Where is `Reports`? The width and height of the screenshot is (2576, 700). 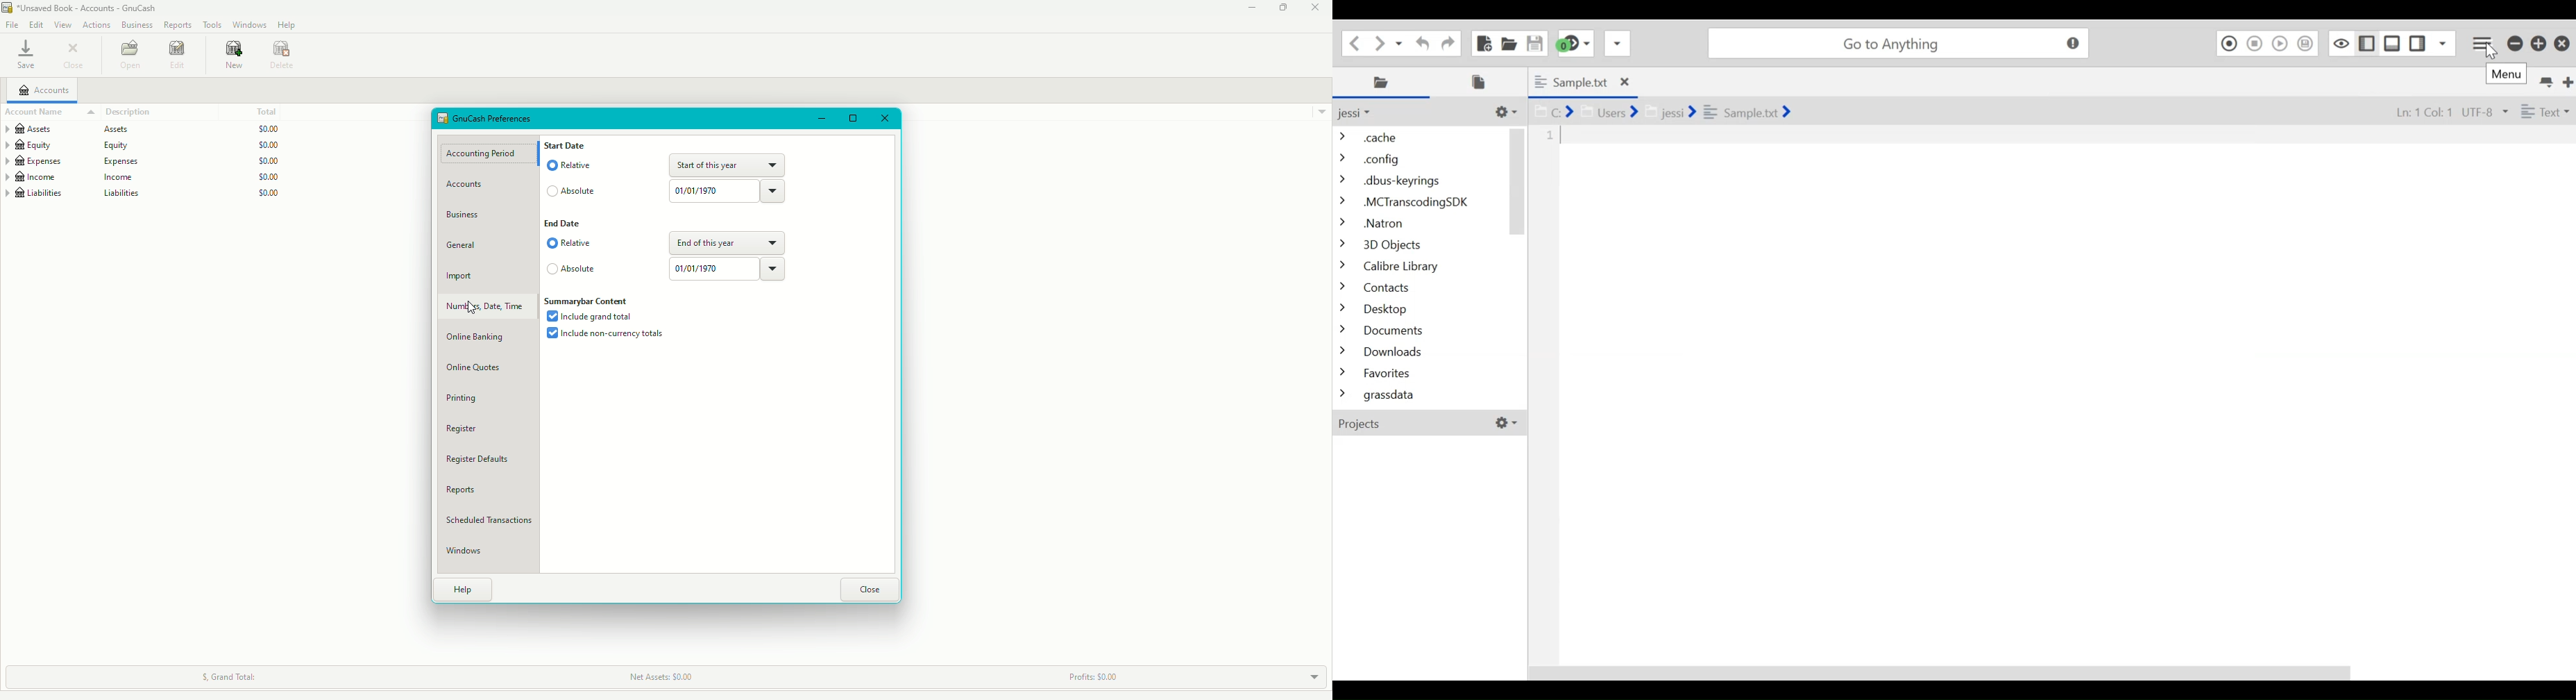 Reports is located at coordinates (178, 25).